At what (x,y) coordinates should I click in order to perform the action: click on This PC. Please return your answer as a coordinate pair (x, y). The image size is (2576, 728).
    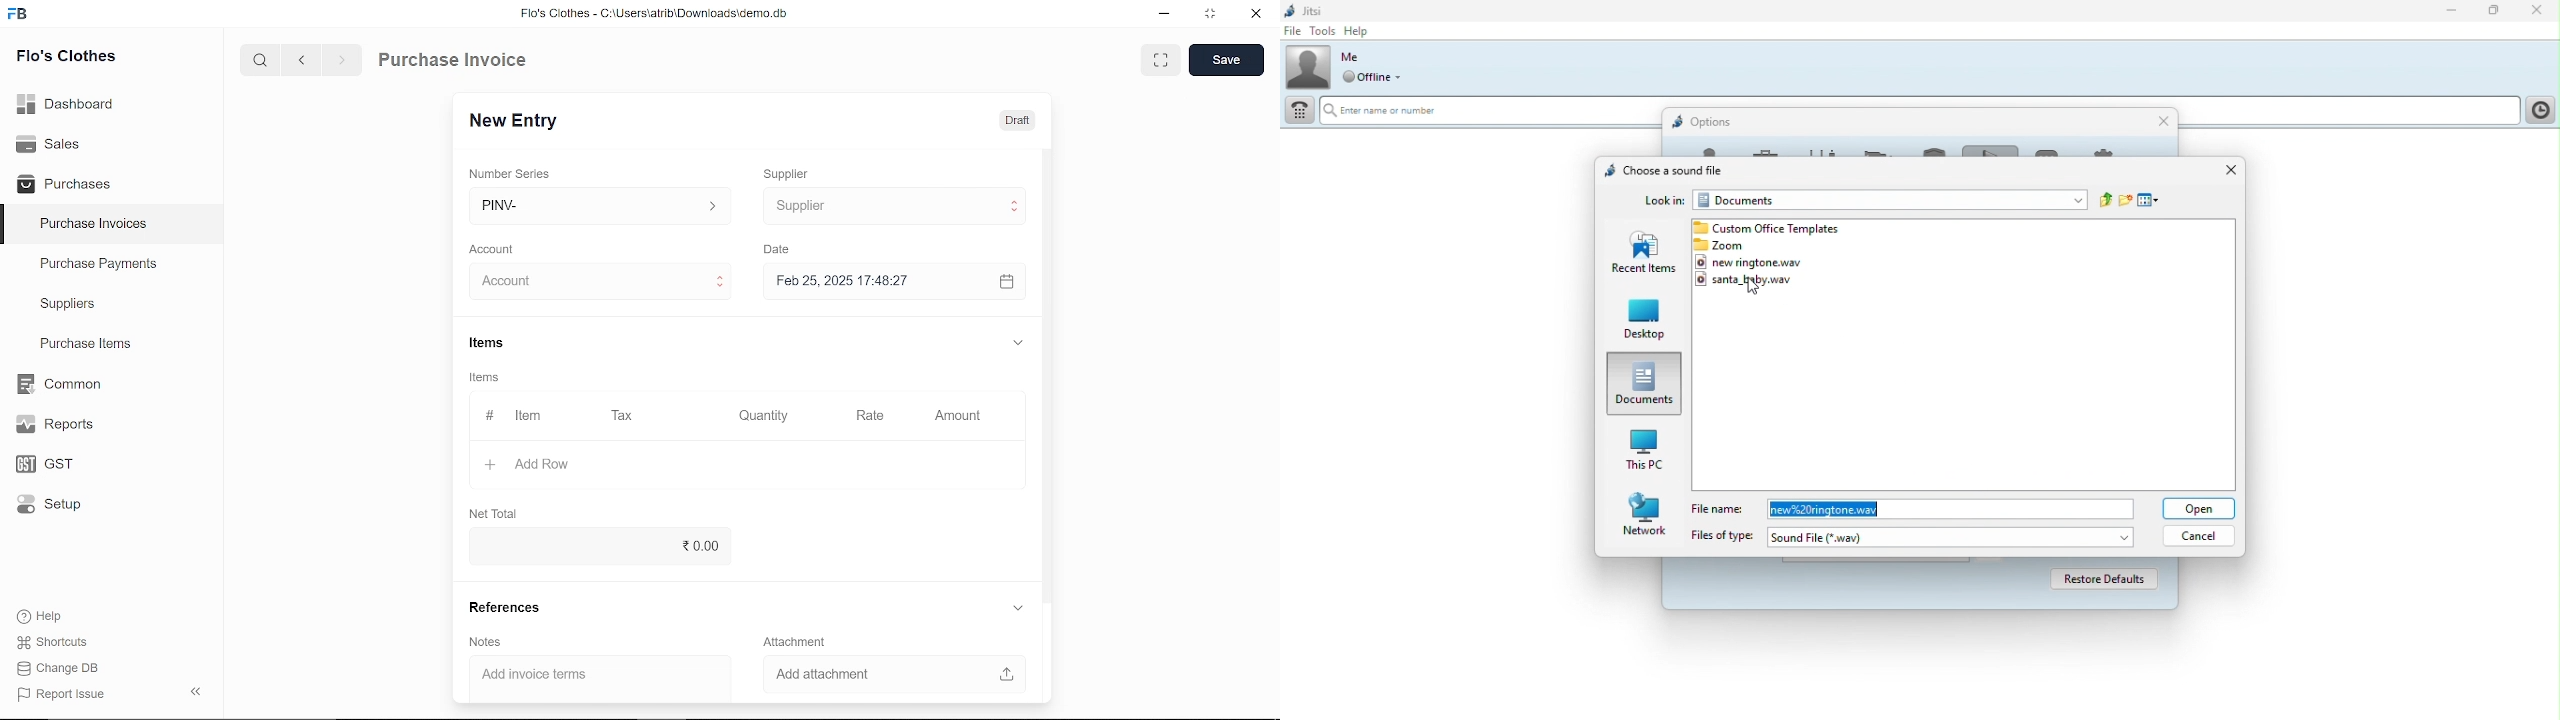
    Looking at the image, I should click on (1644, 447).